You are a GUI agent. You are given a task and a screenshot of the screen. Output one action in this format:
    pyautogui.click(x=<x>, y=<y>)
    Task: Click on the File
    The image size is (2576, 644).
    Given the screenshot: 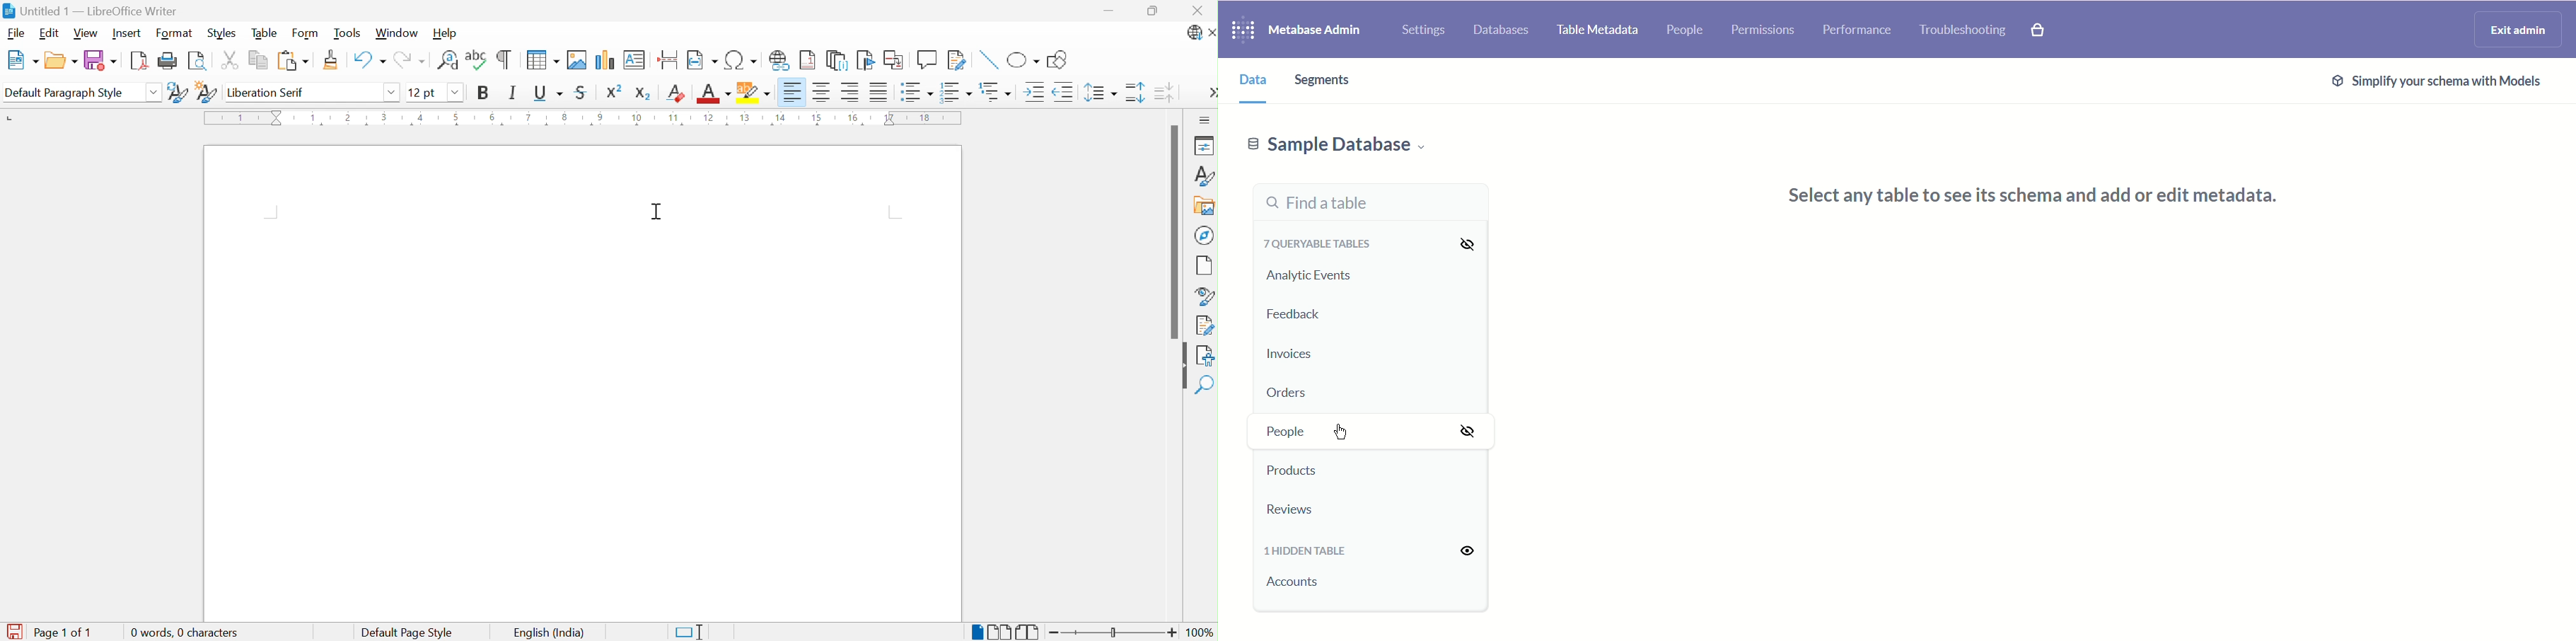 What is the action you would take?
    pyautogui.click(x=15, y=34)
    